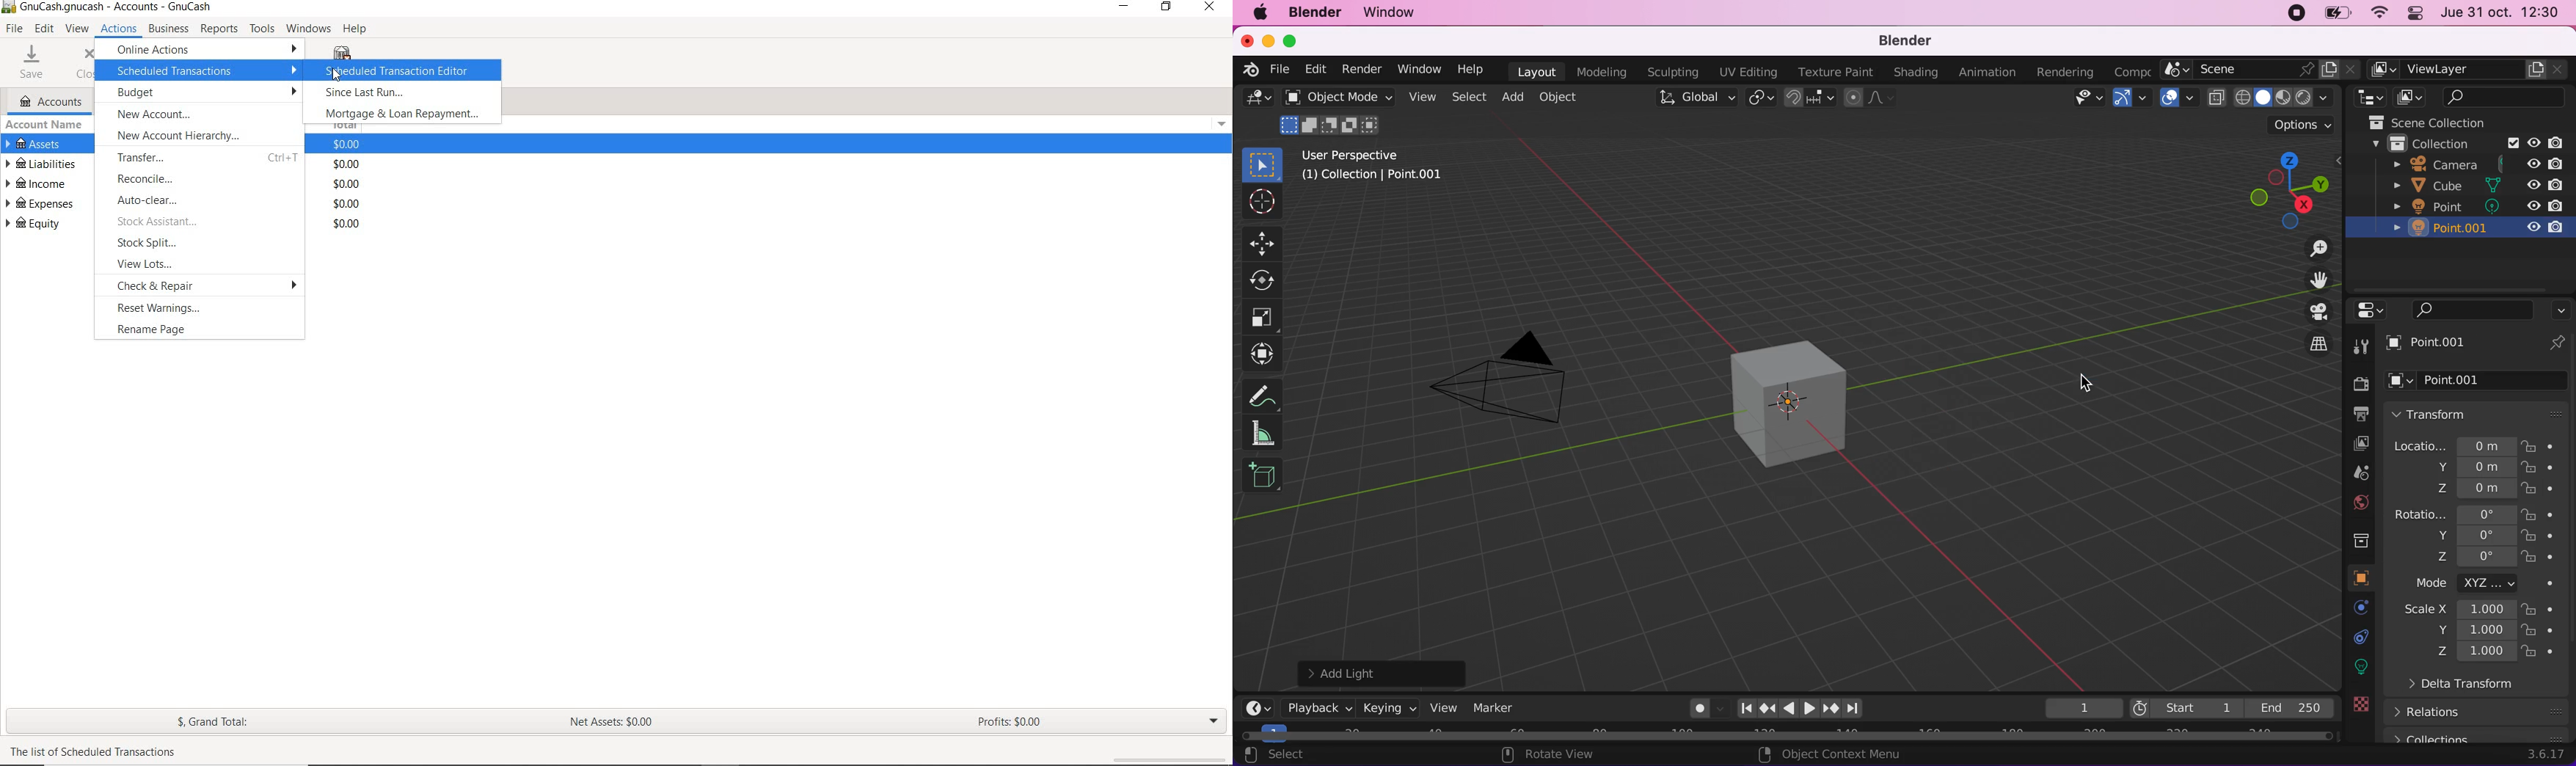 Image resolution: width=2576 pixels, height=784 pixels. I want to click on auto keying, so click(1694, 706).